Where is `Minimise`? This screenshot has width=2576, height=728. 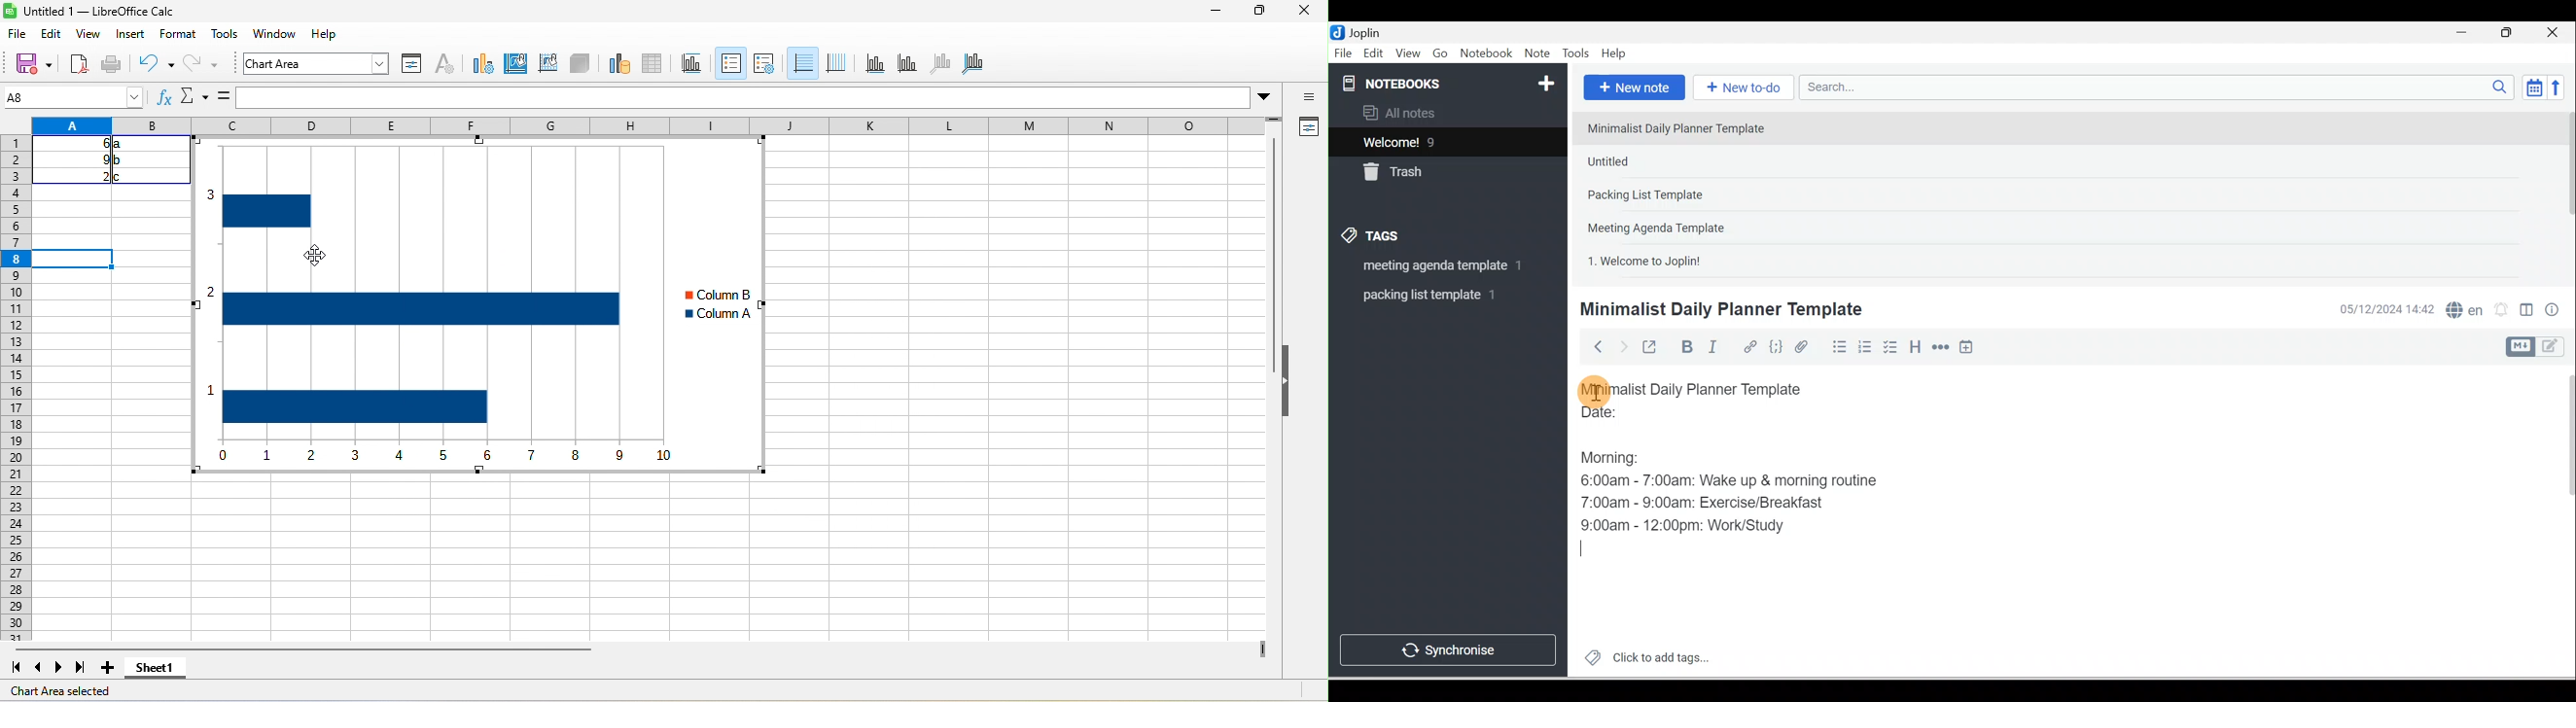 Minimise is located at coordinates (2466, 34).